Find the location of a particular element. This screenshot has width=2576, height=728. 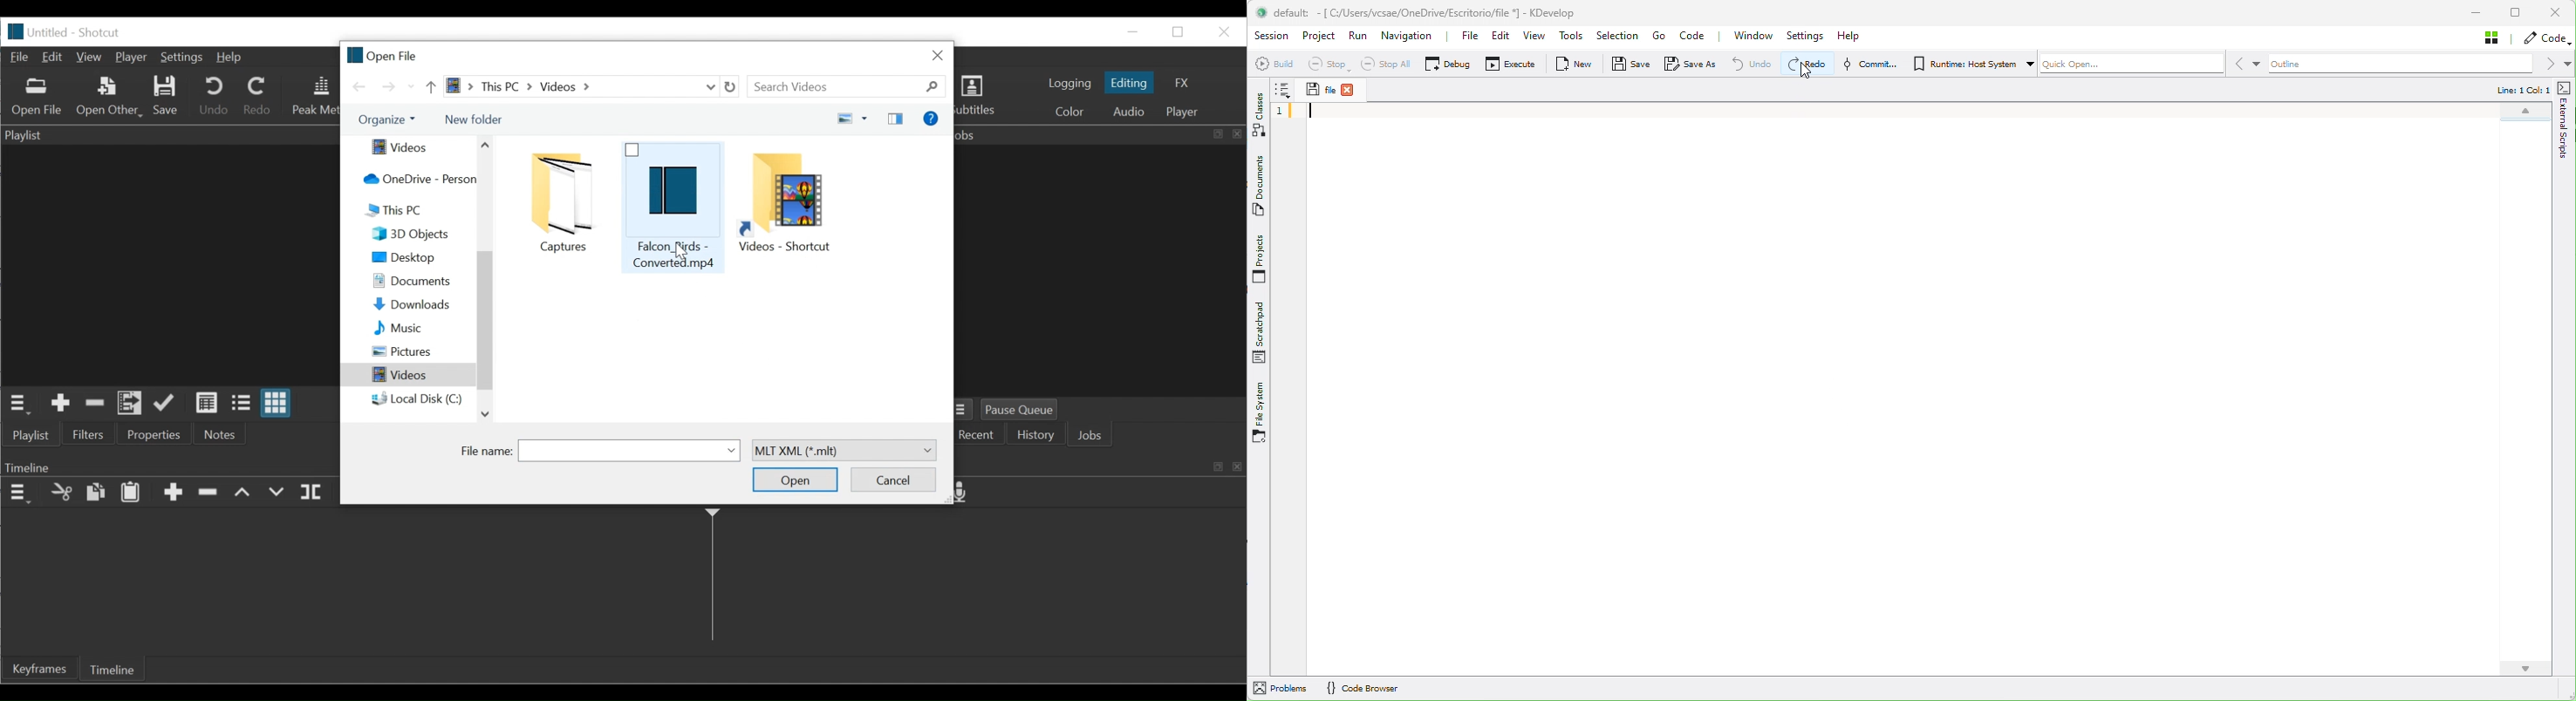

MLT XML (*.mlt) is located at coordinates (843, 451).